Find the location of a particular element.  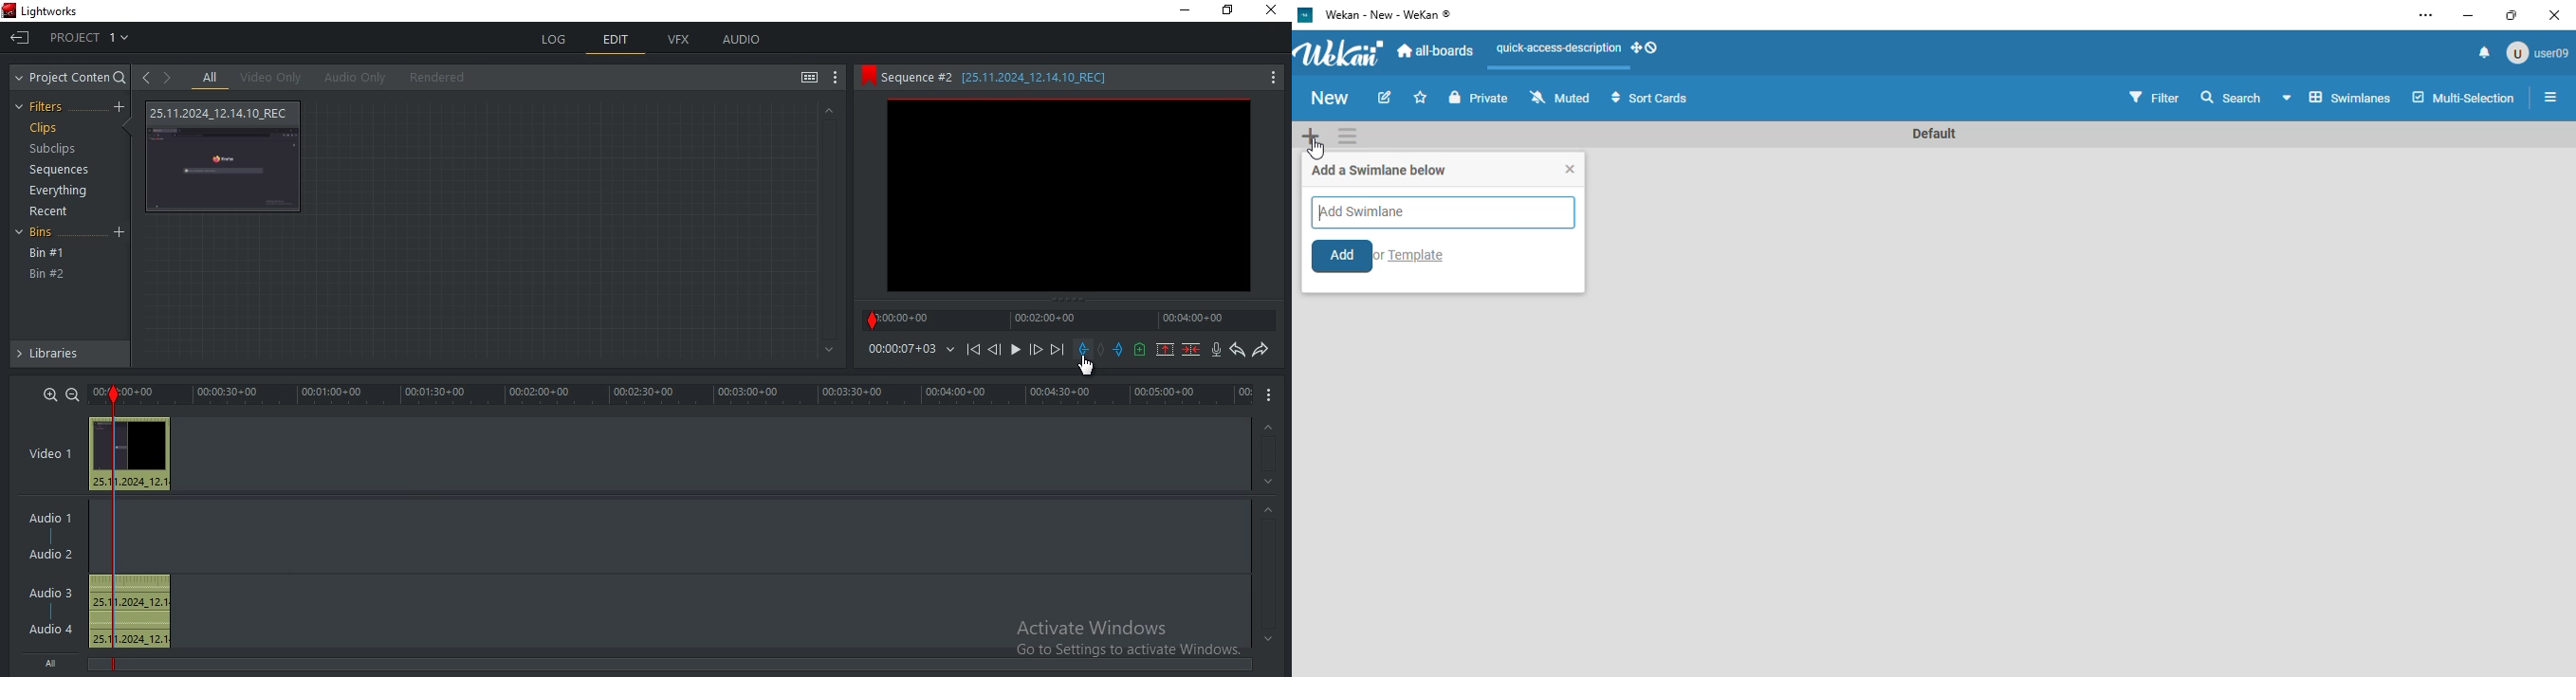

video 1 is located at coordinates (50, 451).